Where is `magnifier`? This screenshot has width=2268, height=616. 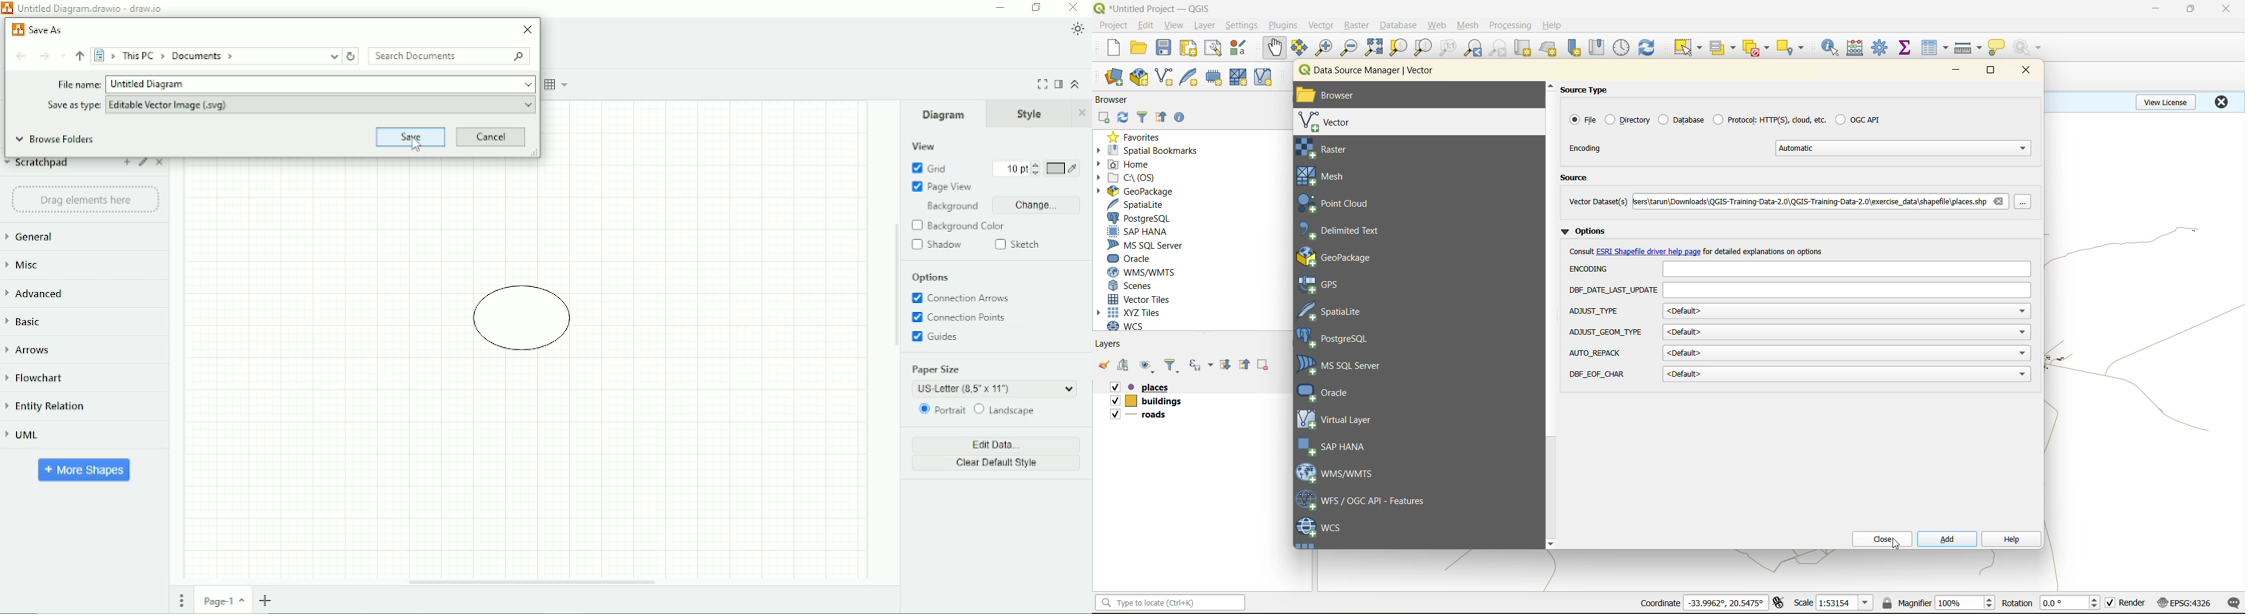
magnifier is located at coordinates (1965, 603).